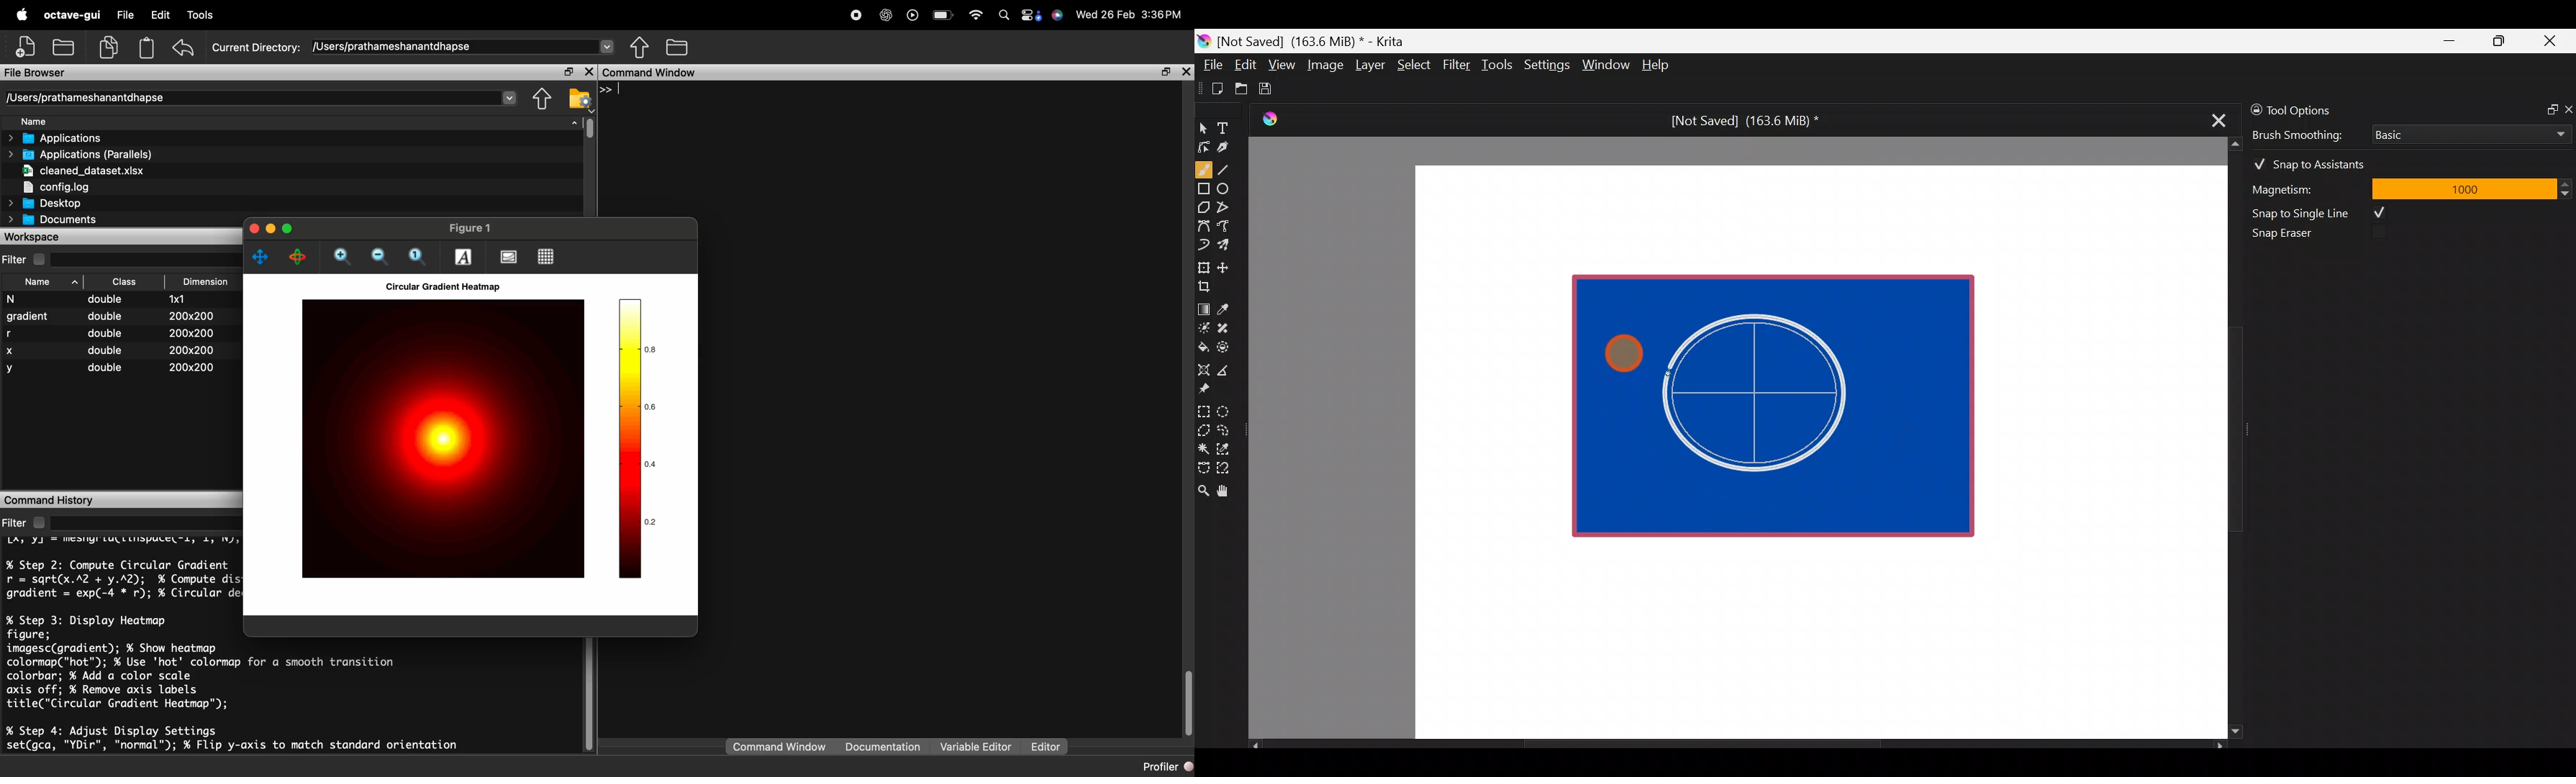 The height and width of the screenshot is (784, 2576). I want to click on open an existing file in an editor, so click(64, 47).